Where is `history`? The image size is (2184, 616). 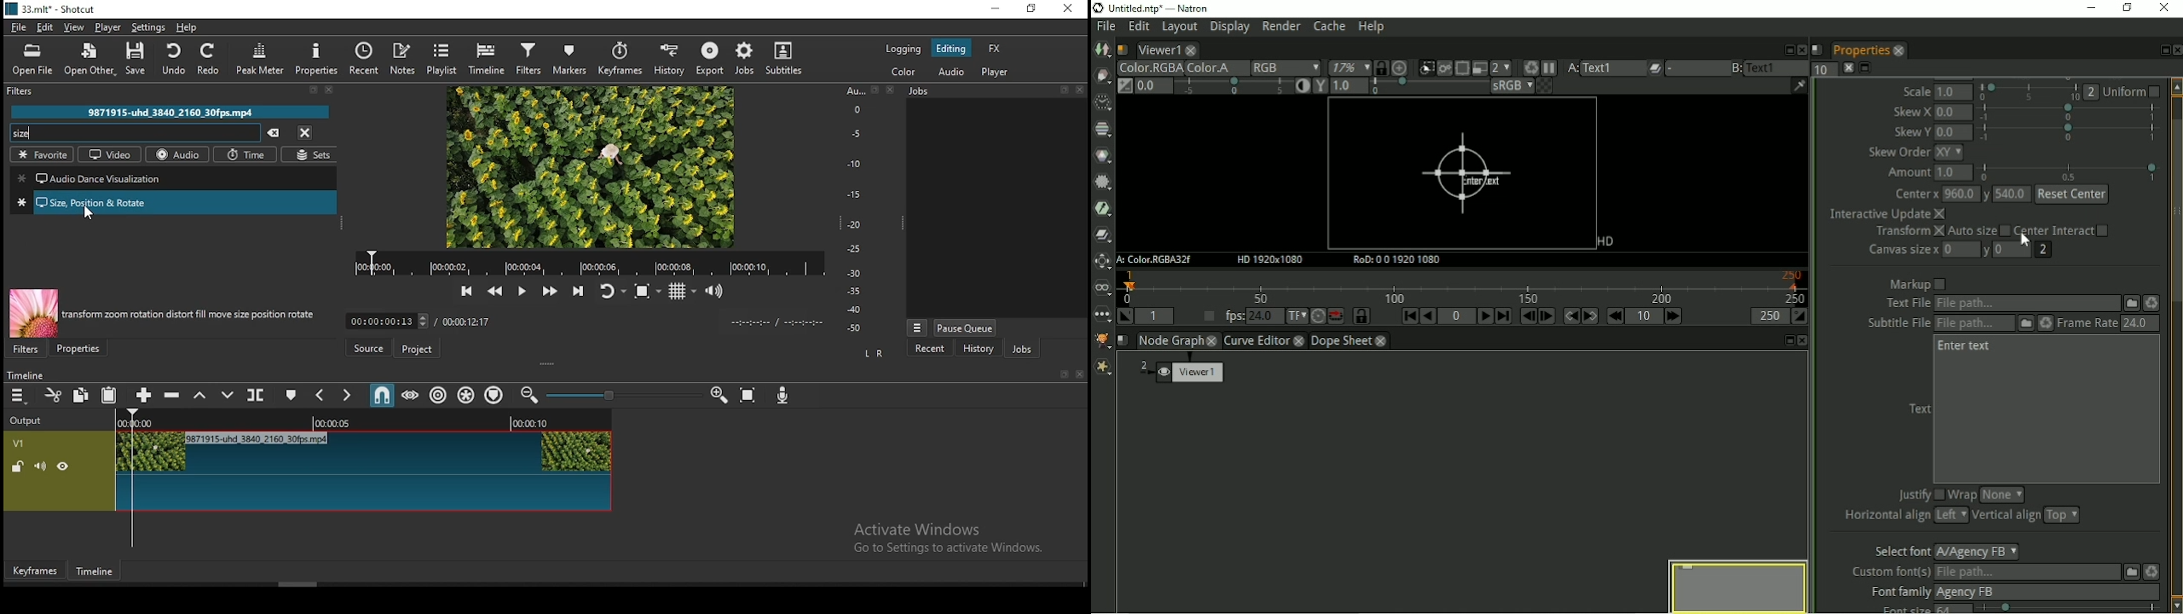 history is located at coordinates (979, 349).